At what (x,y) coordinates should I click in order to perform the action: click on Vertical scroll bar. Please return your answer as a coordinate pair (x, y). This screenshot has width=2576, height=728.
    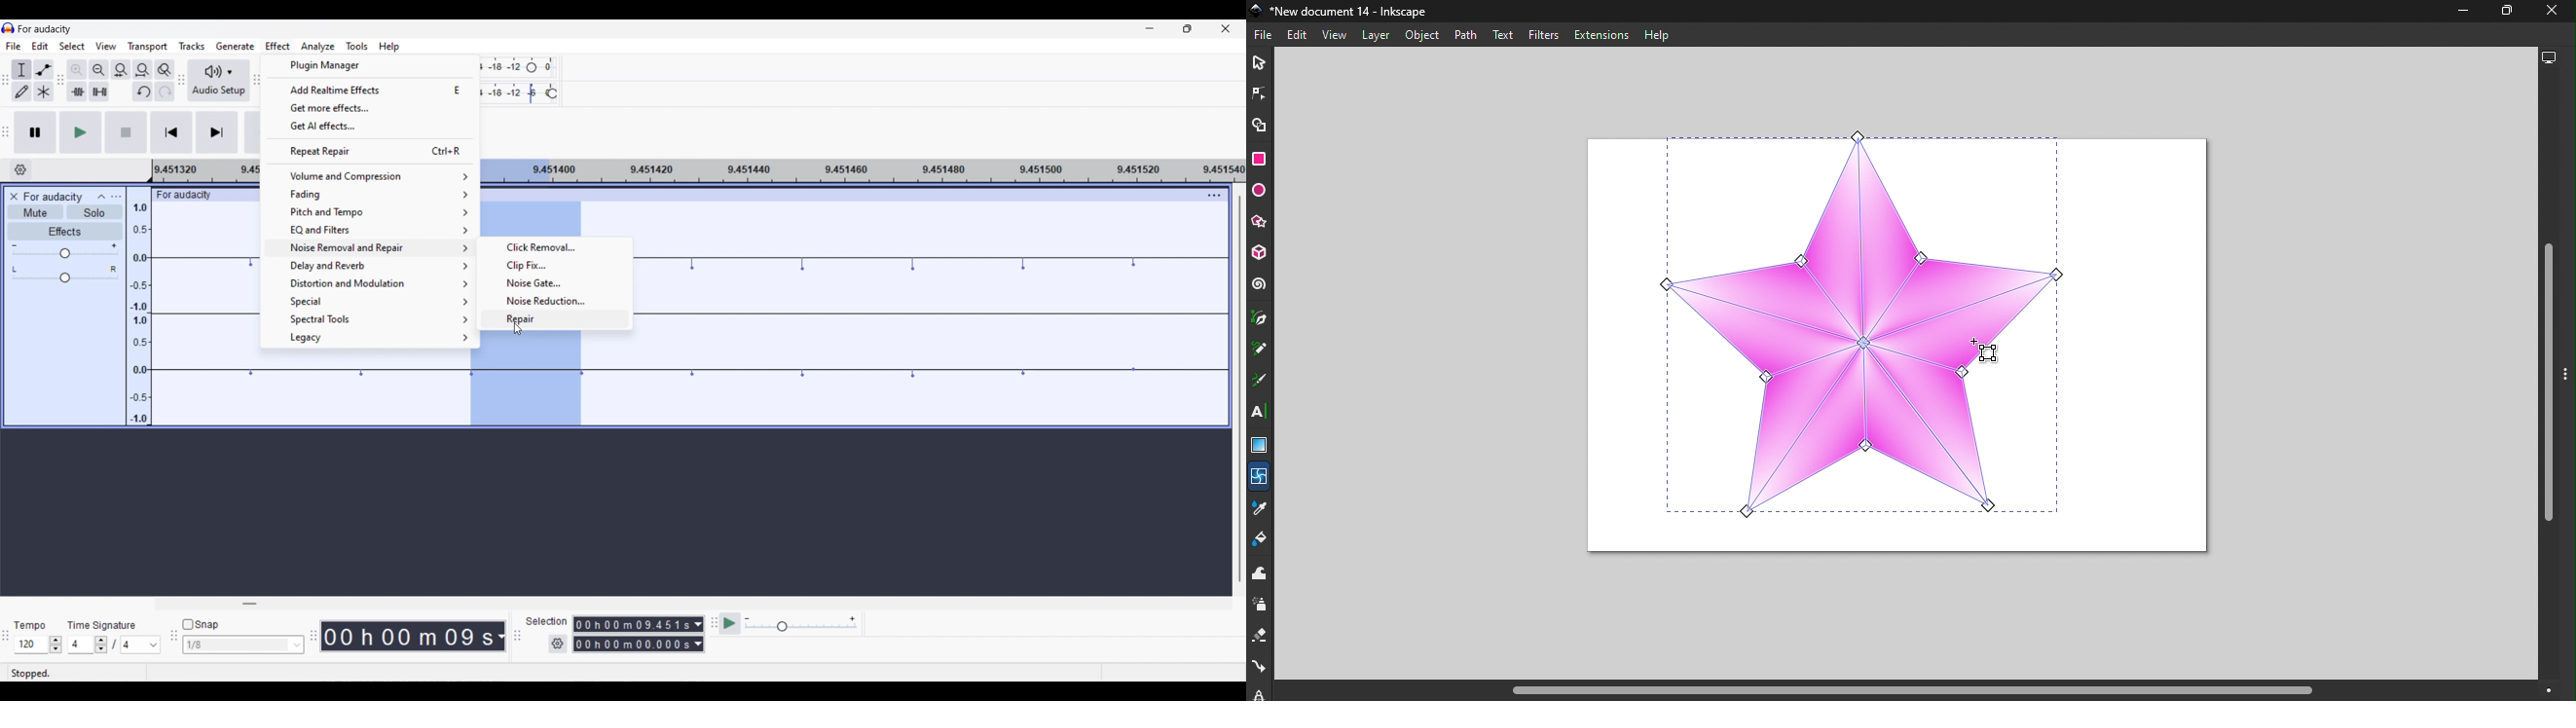
    Looking at the image, I should click on (2548, 376).